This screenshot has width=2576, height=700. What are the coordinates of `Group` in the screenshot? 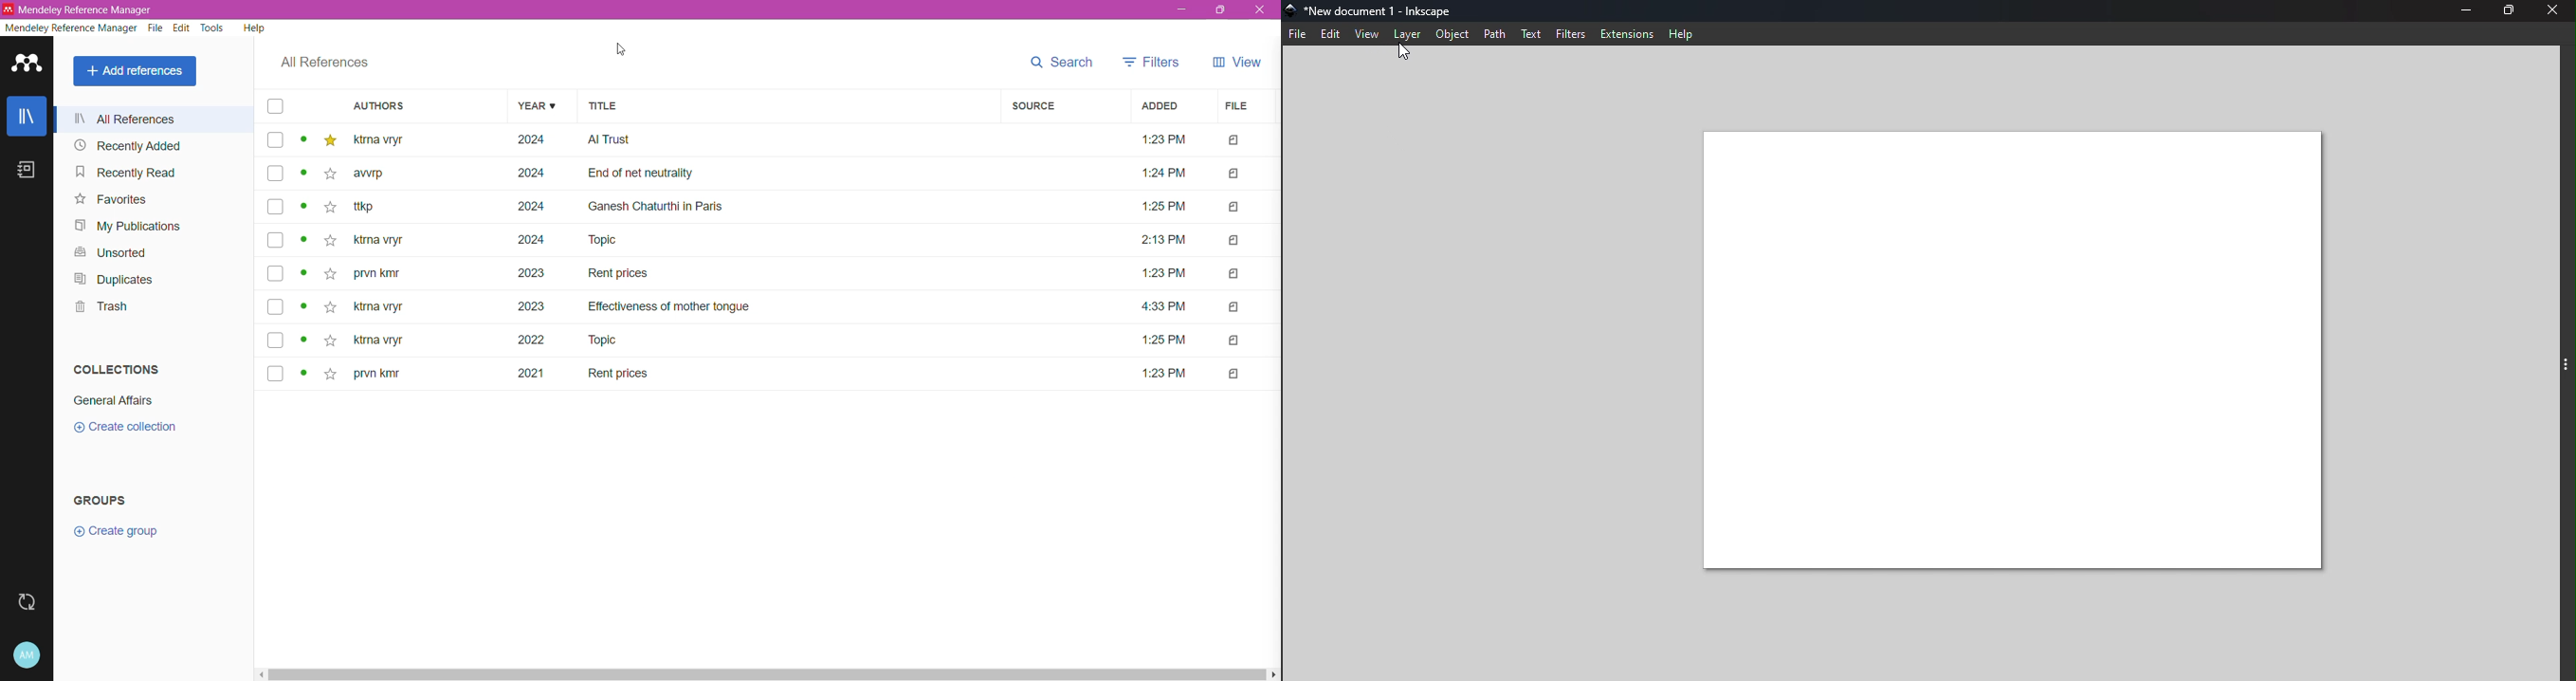 It's located at (97, 499).